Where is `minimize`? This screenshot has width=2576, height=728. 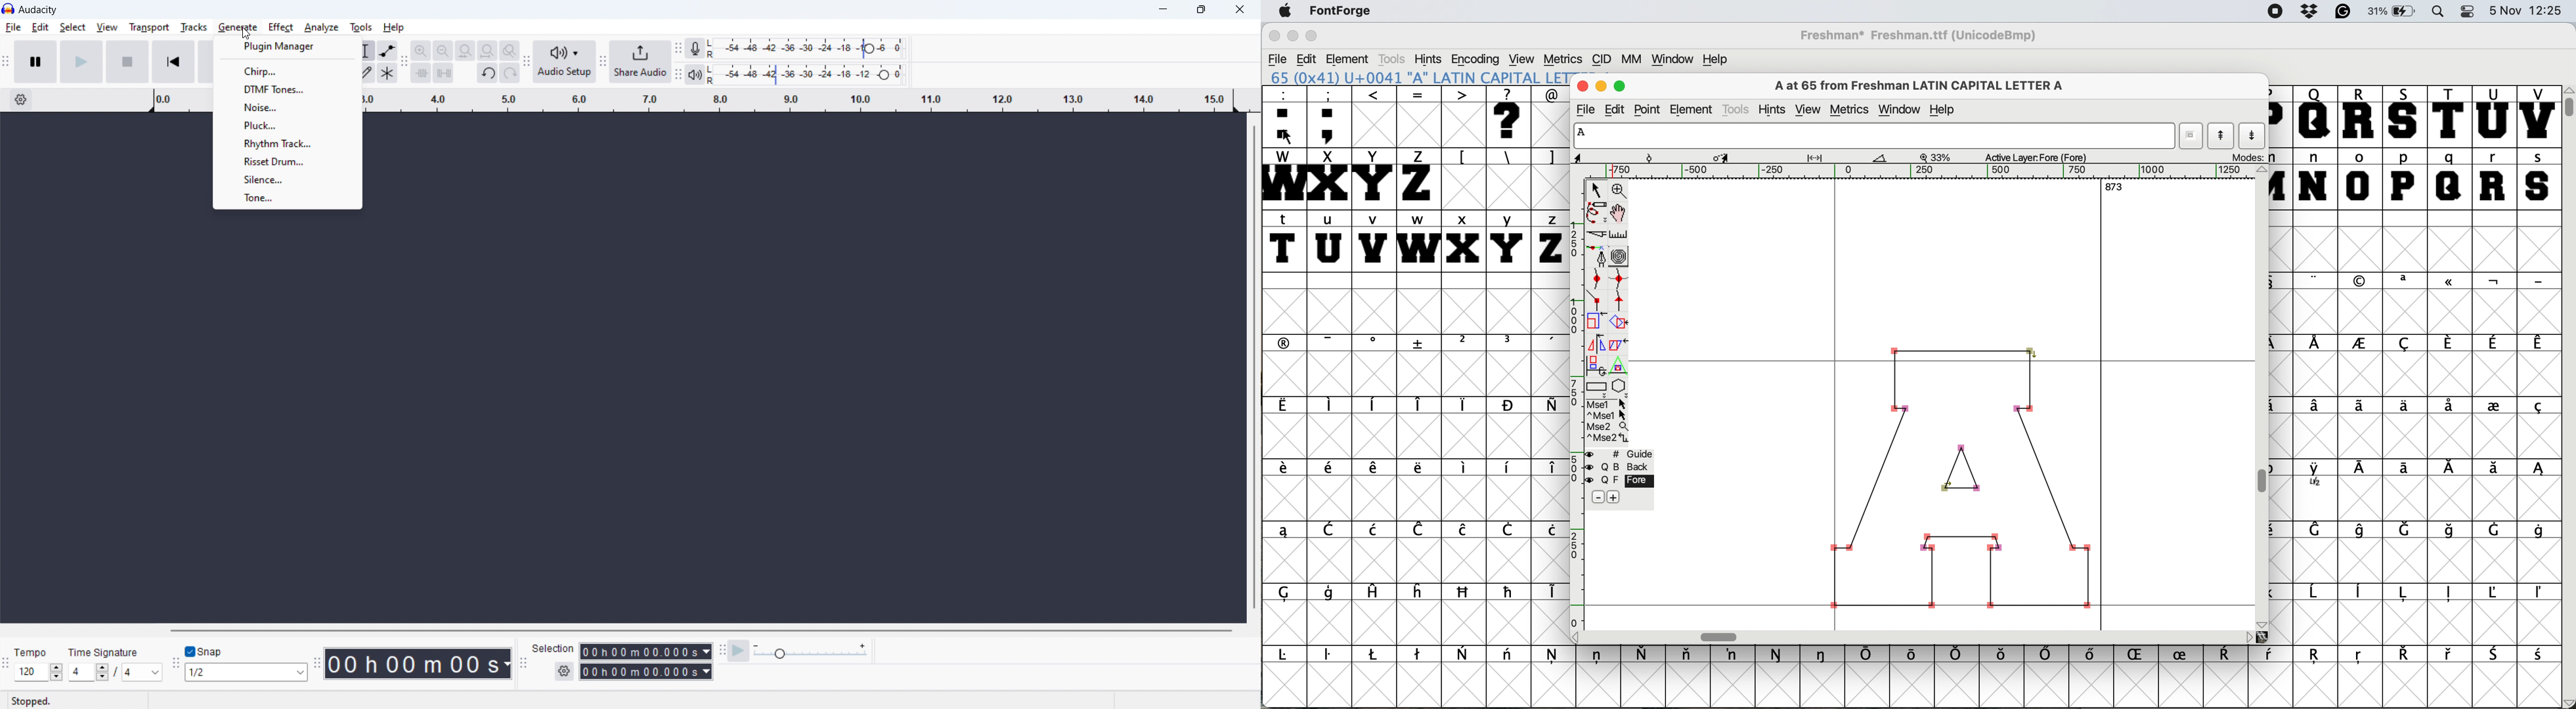
minimize is located at coordinates (1162, 9).